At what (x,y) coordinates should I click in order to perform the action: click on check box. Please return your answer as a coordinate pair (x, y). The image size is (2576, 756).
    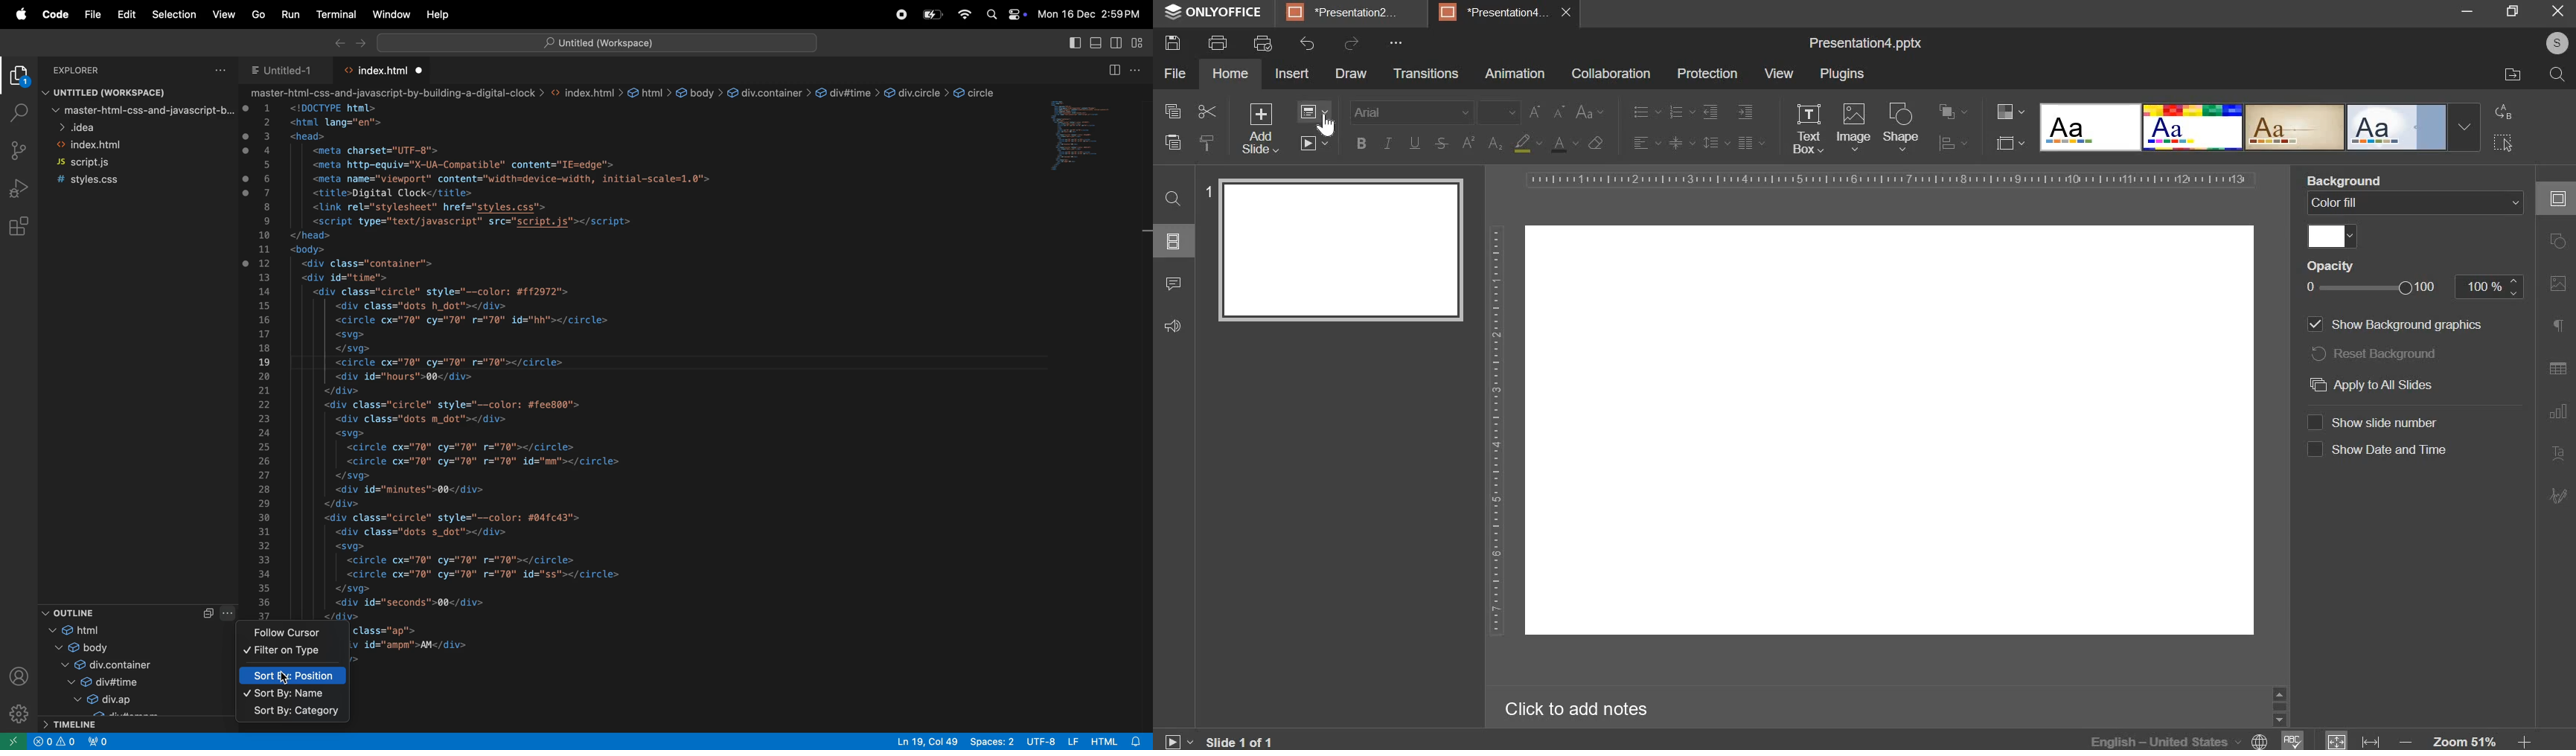
    Looking at the image, I should click on (2313, 421).